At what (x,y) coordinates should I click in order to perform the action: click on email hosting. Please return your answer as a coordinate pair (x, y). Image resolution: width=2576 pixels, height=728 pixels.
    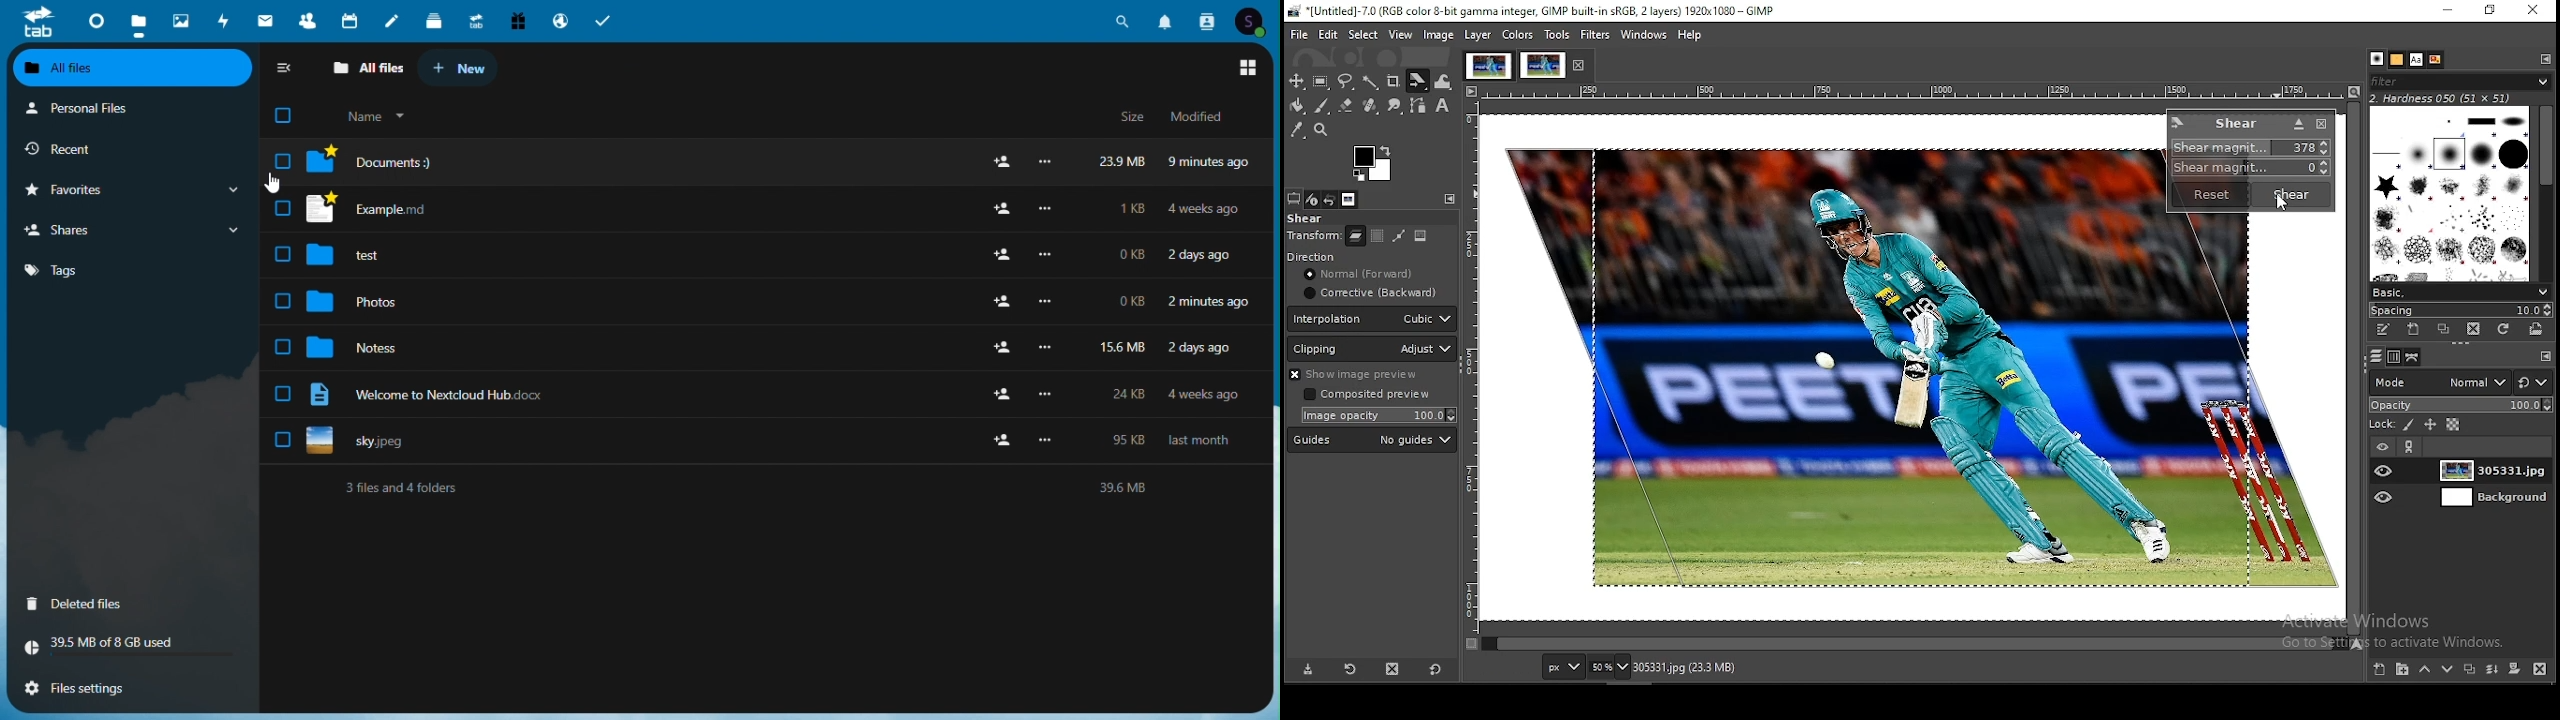
    Looking at the image, I should click on (559, 19).